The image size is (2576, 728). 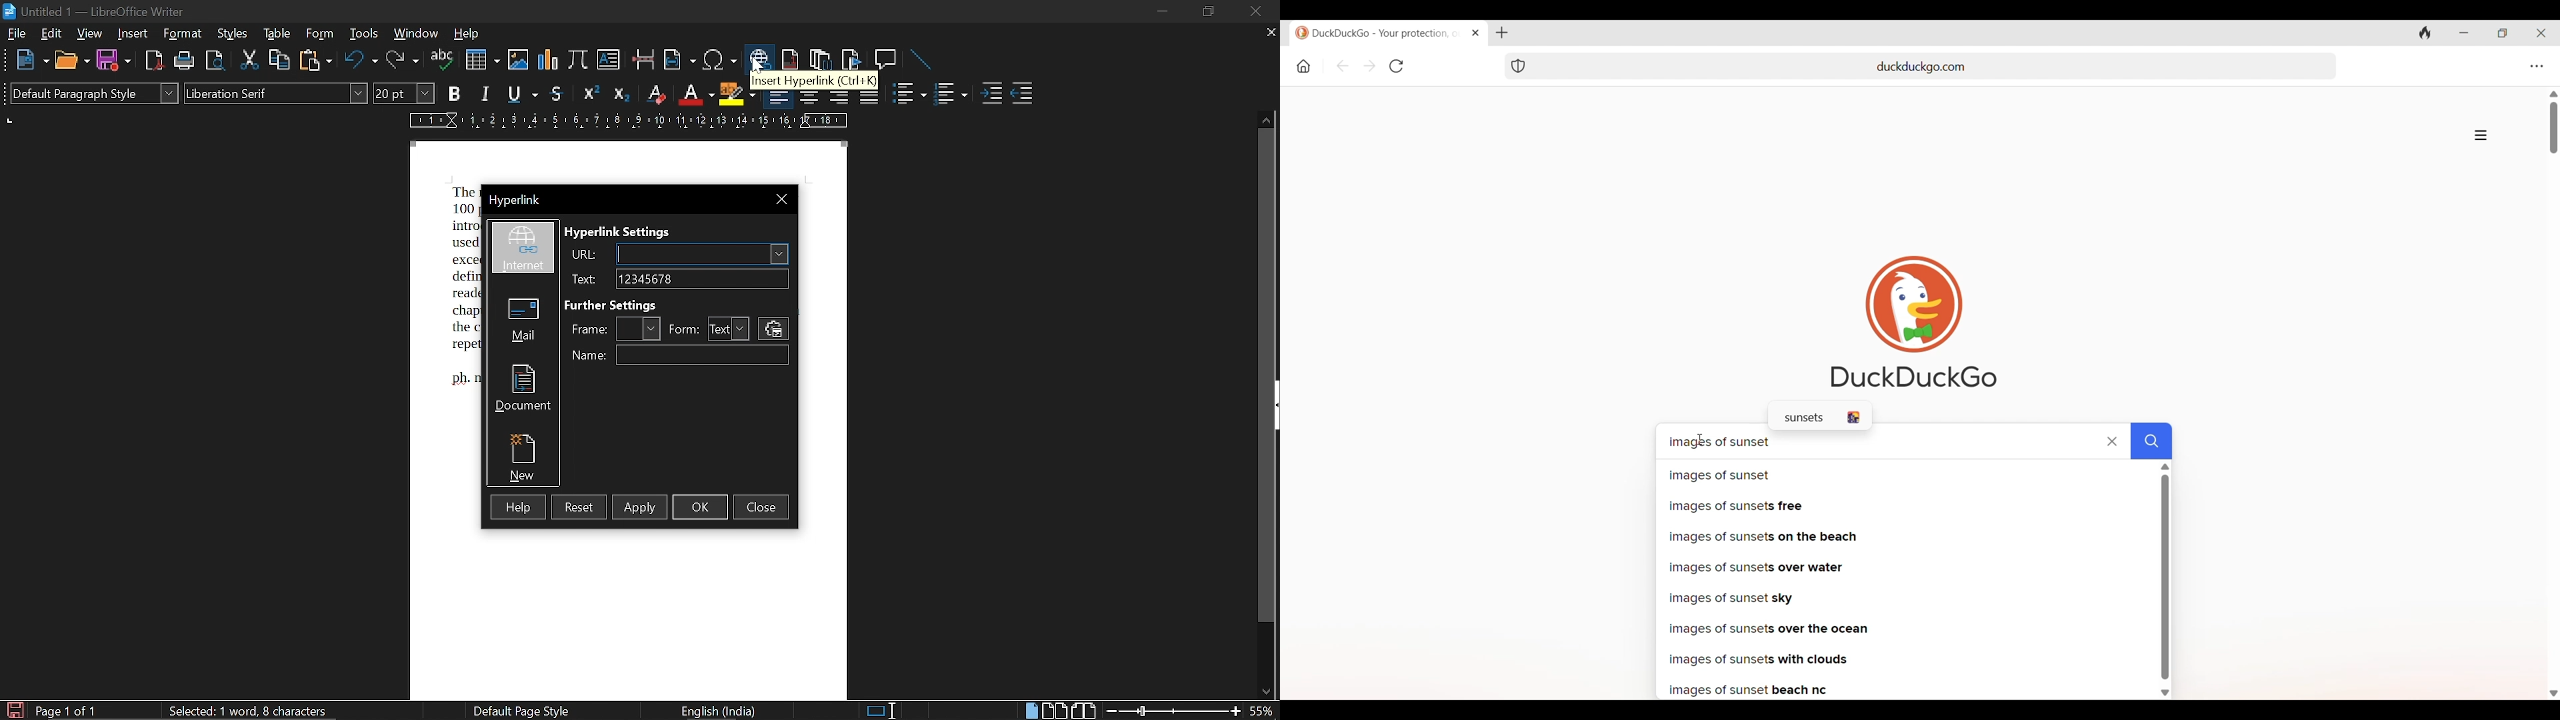 I want to click on Untitled 1 -LibreOffice Writer, so click(x=96, y=11).